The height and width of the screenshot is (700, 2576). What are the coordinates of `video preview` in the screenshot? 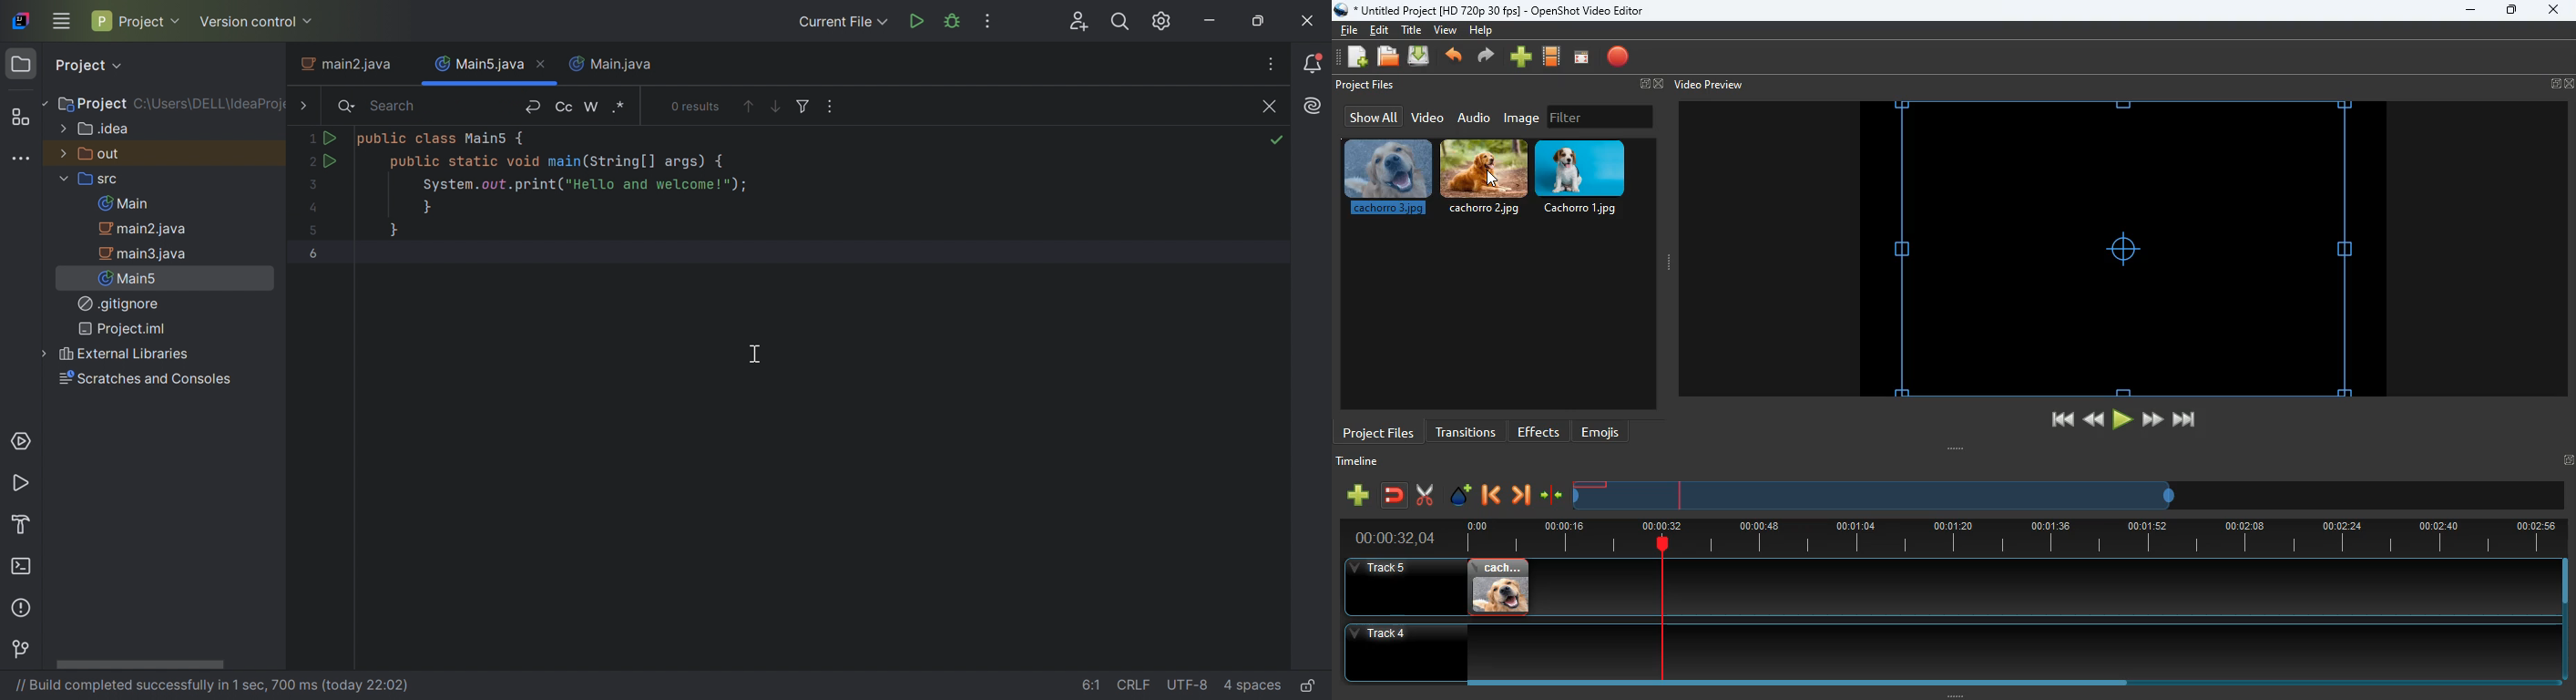 It's located at (1707, 85).